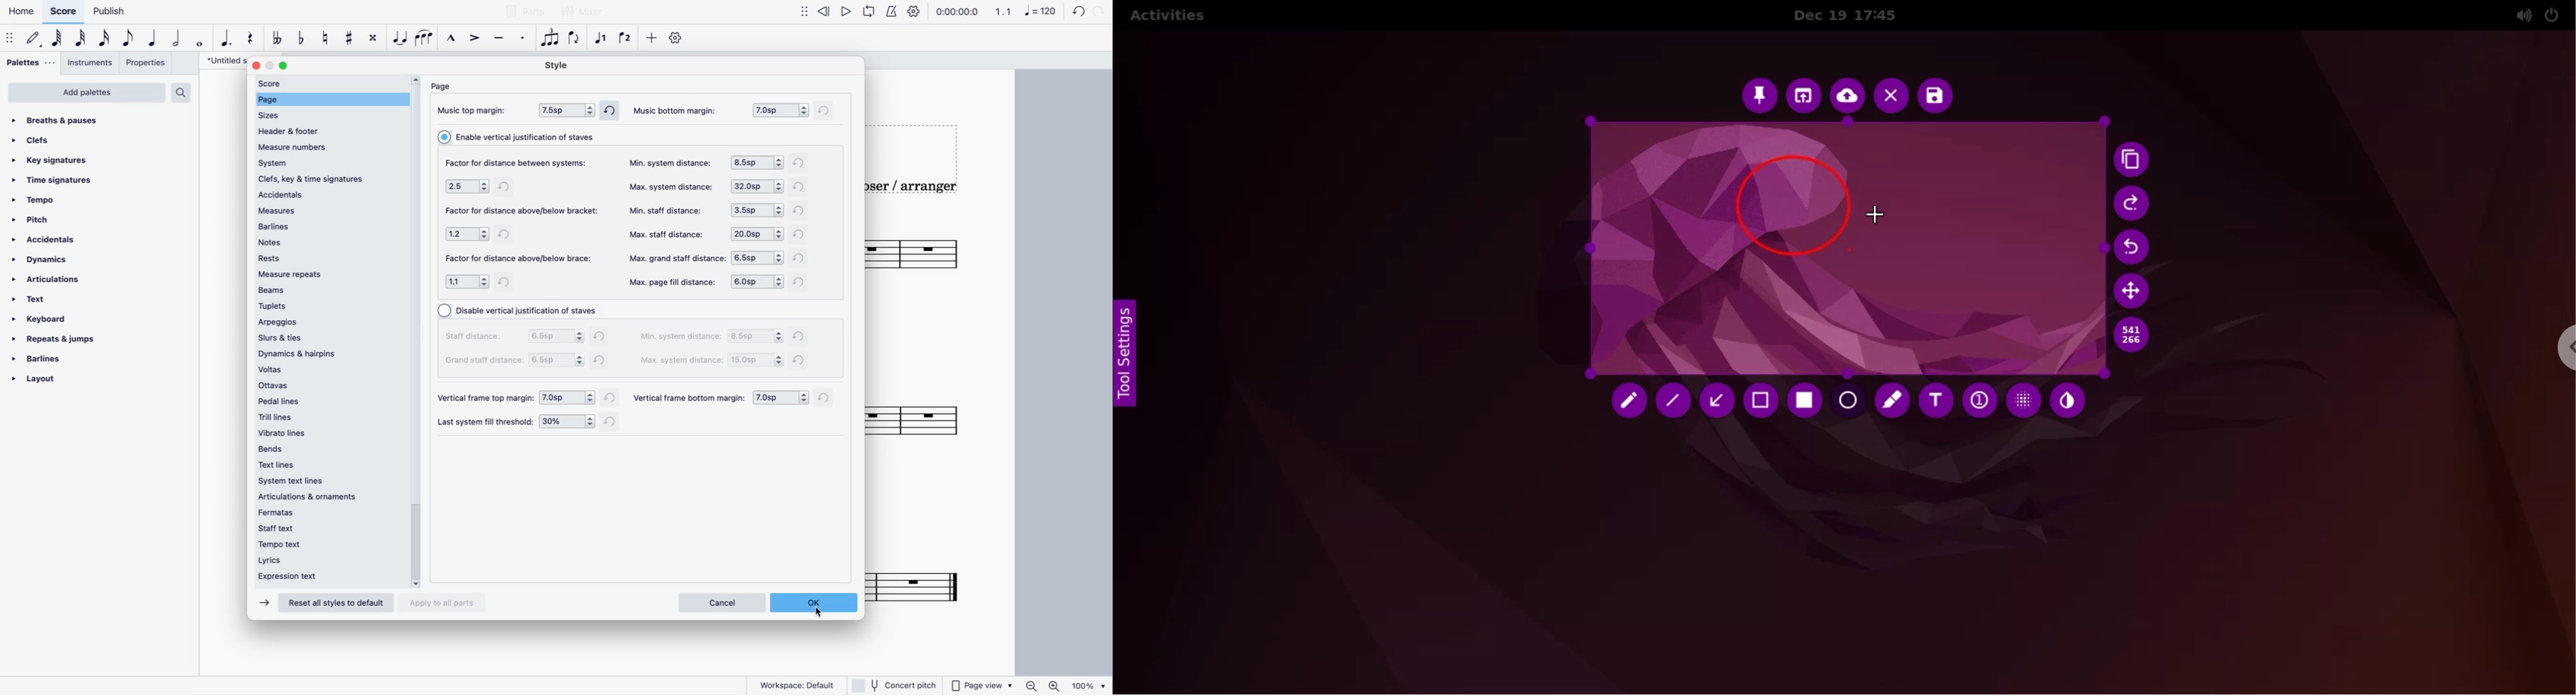 This screenshot has height=700, width=2576. What do you see at coordinates (893, 13) in the screenshot?
I see `metronome` at bounding box center [893, 13].